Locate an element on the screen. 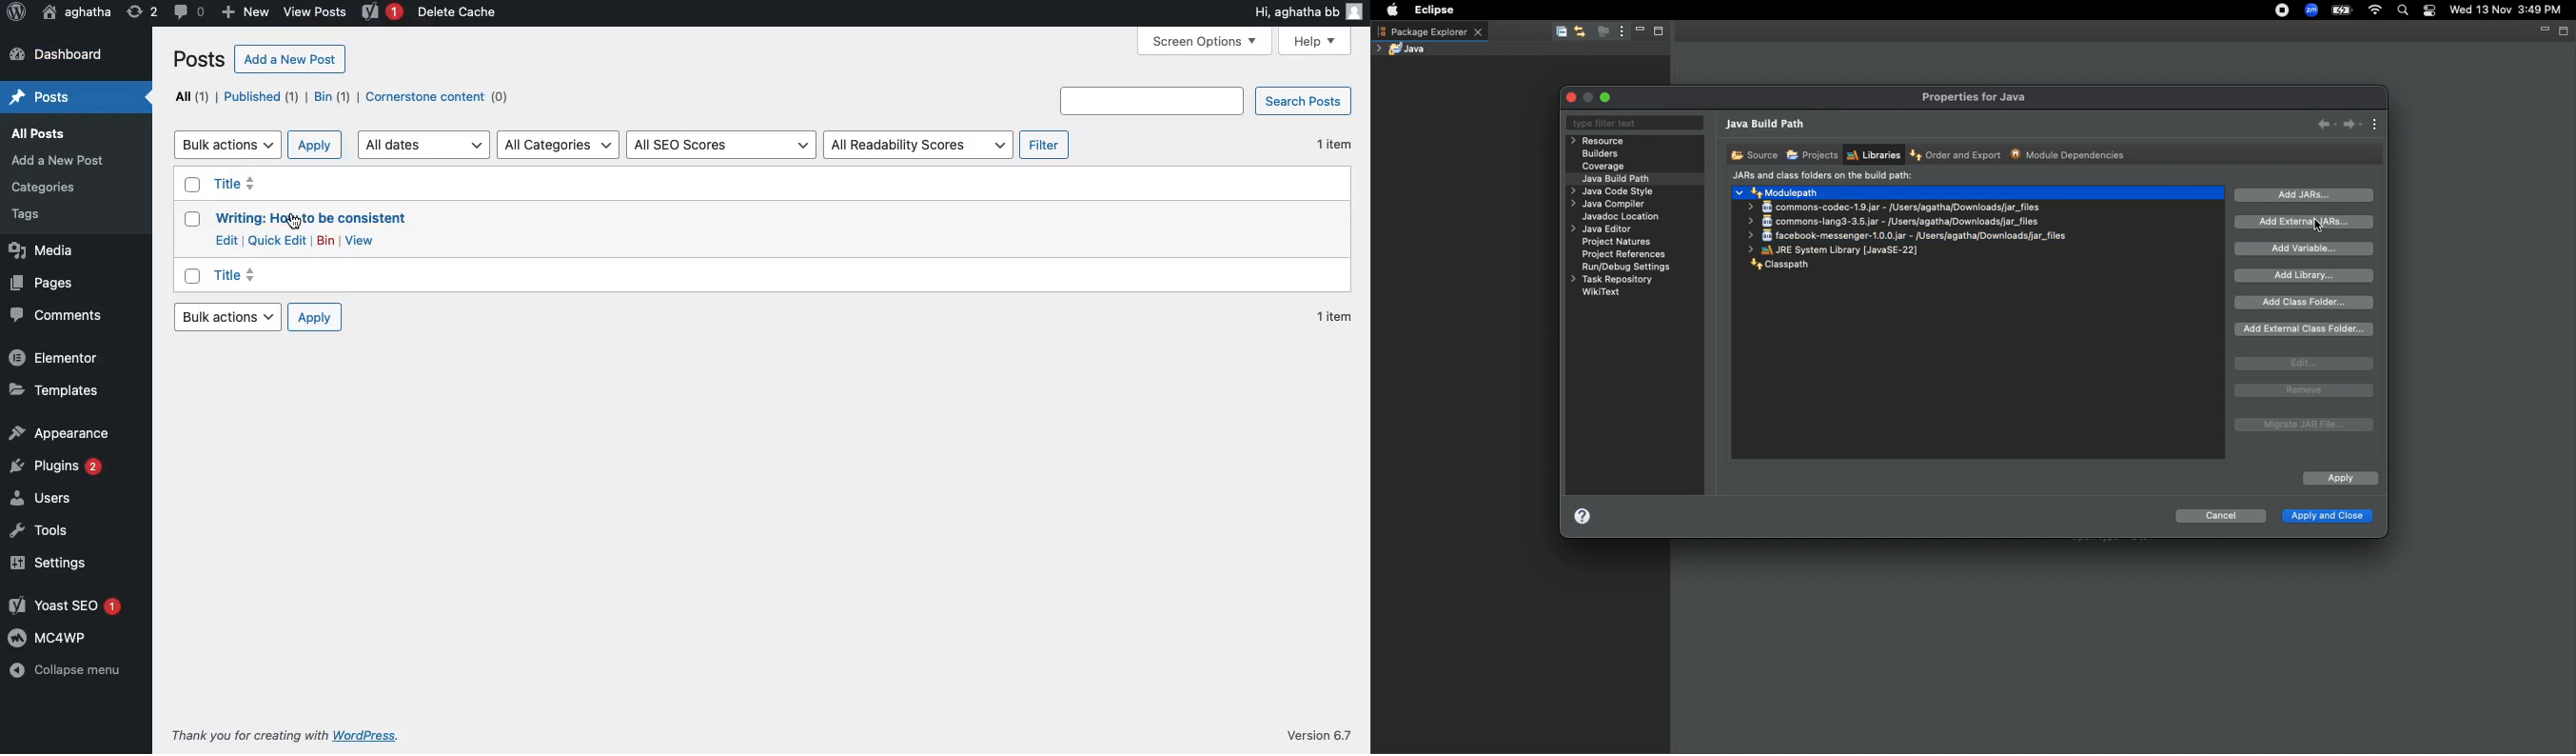 This screenshot has width=2576, height=756. Yoast is located at coordinates (383, 13).